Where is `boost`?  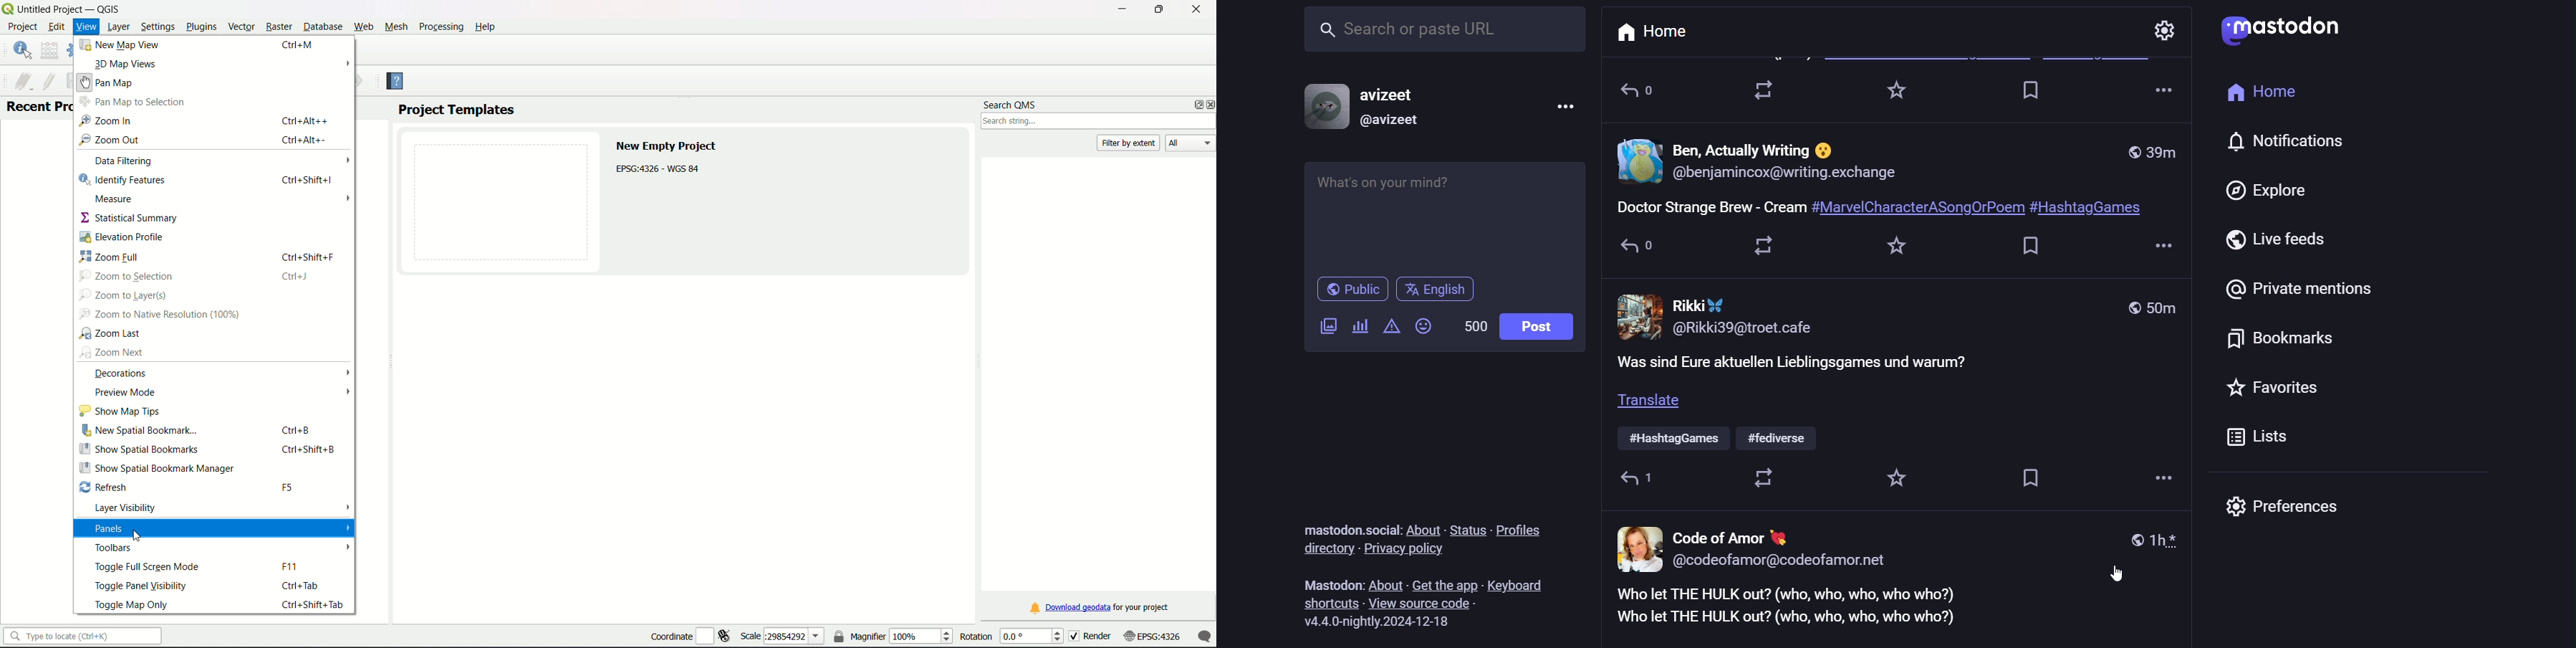 boost is located at coordinates (1767, 480).